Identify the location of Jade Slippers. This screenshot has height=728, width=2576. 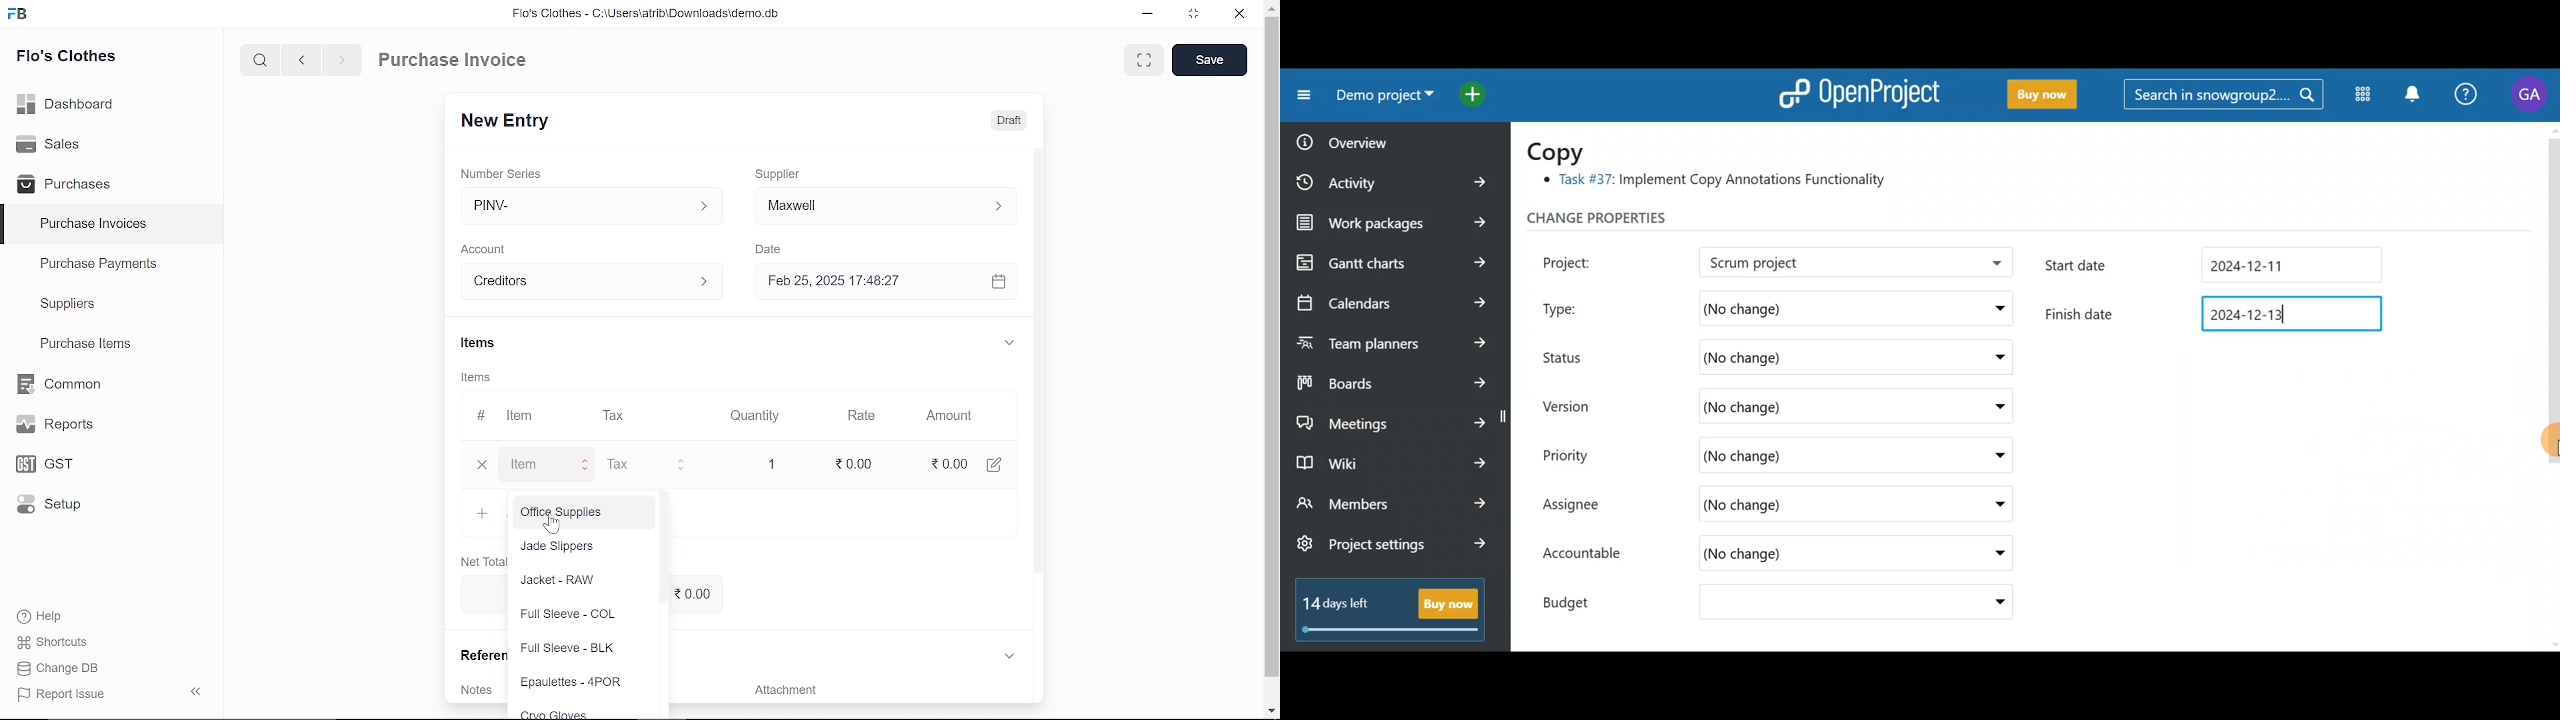
(571, 546).